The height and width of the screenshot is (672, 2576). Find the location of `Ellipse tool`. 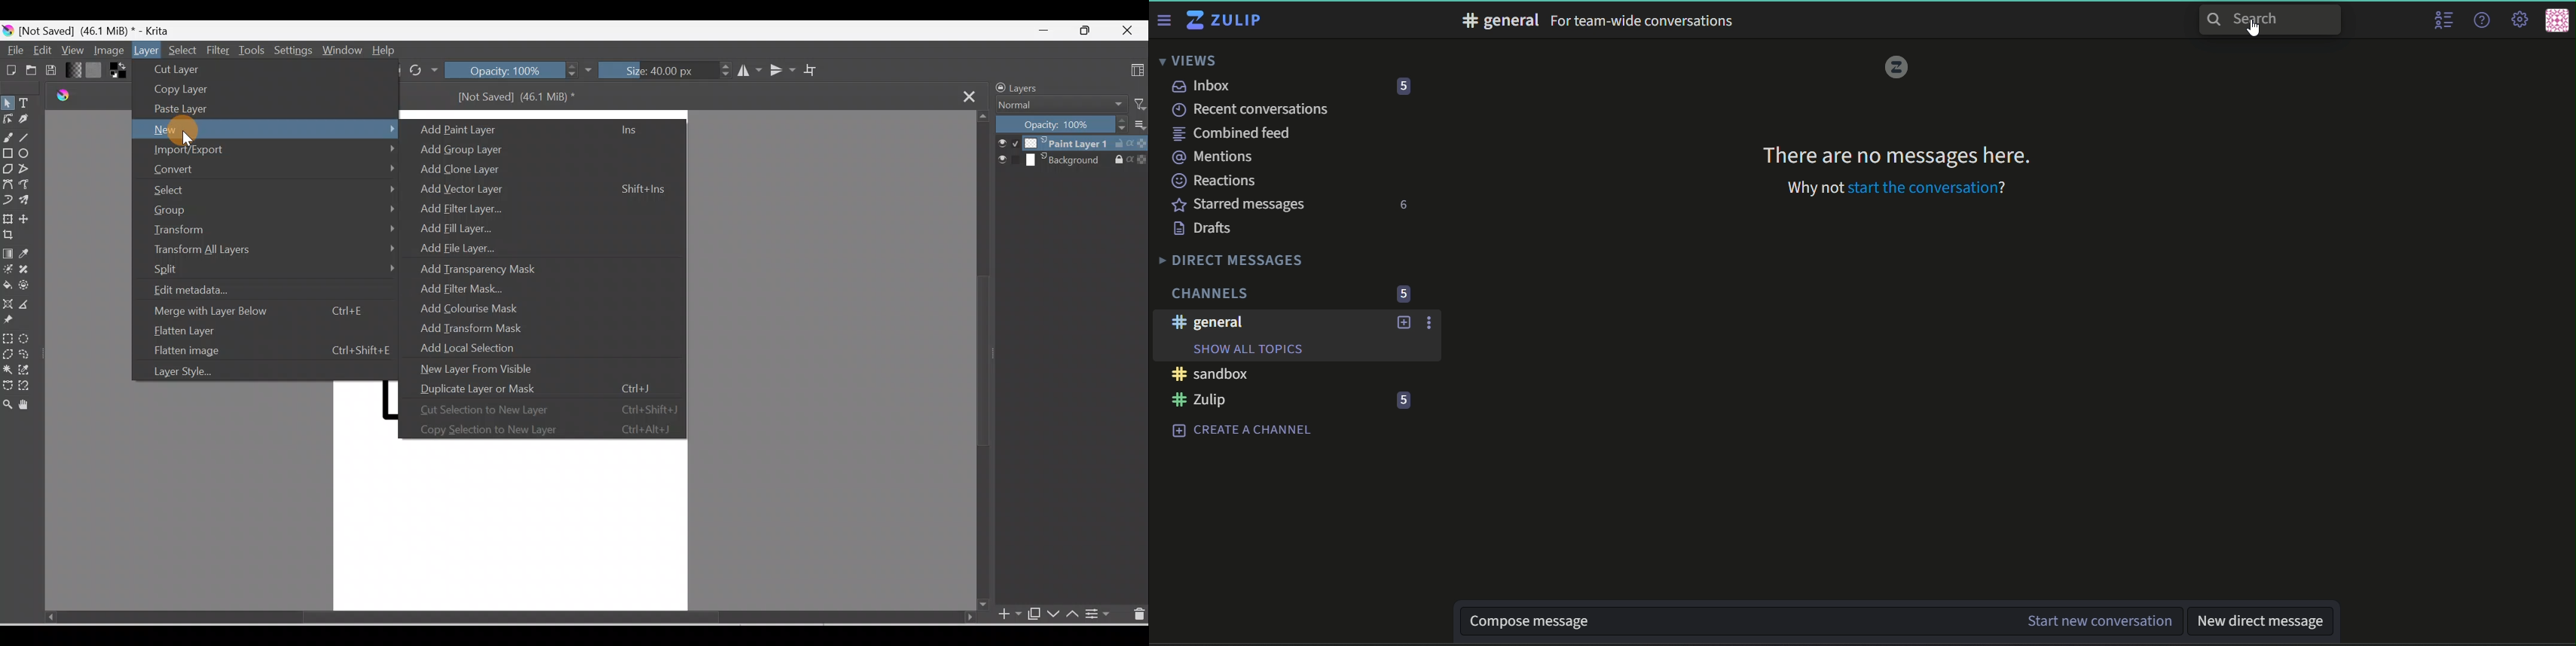

Ellipse tool is located at coordinates (29, 154).